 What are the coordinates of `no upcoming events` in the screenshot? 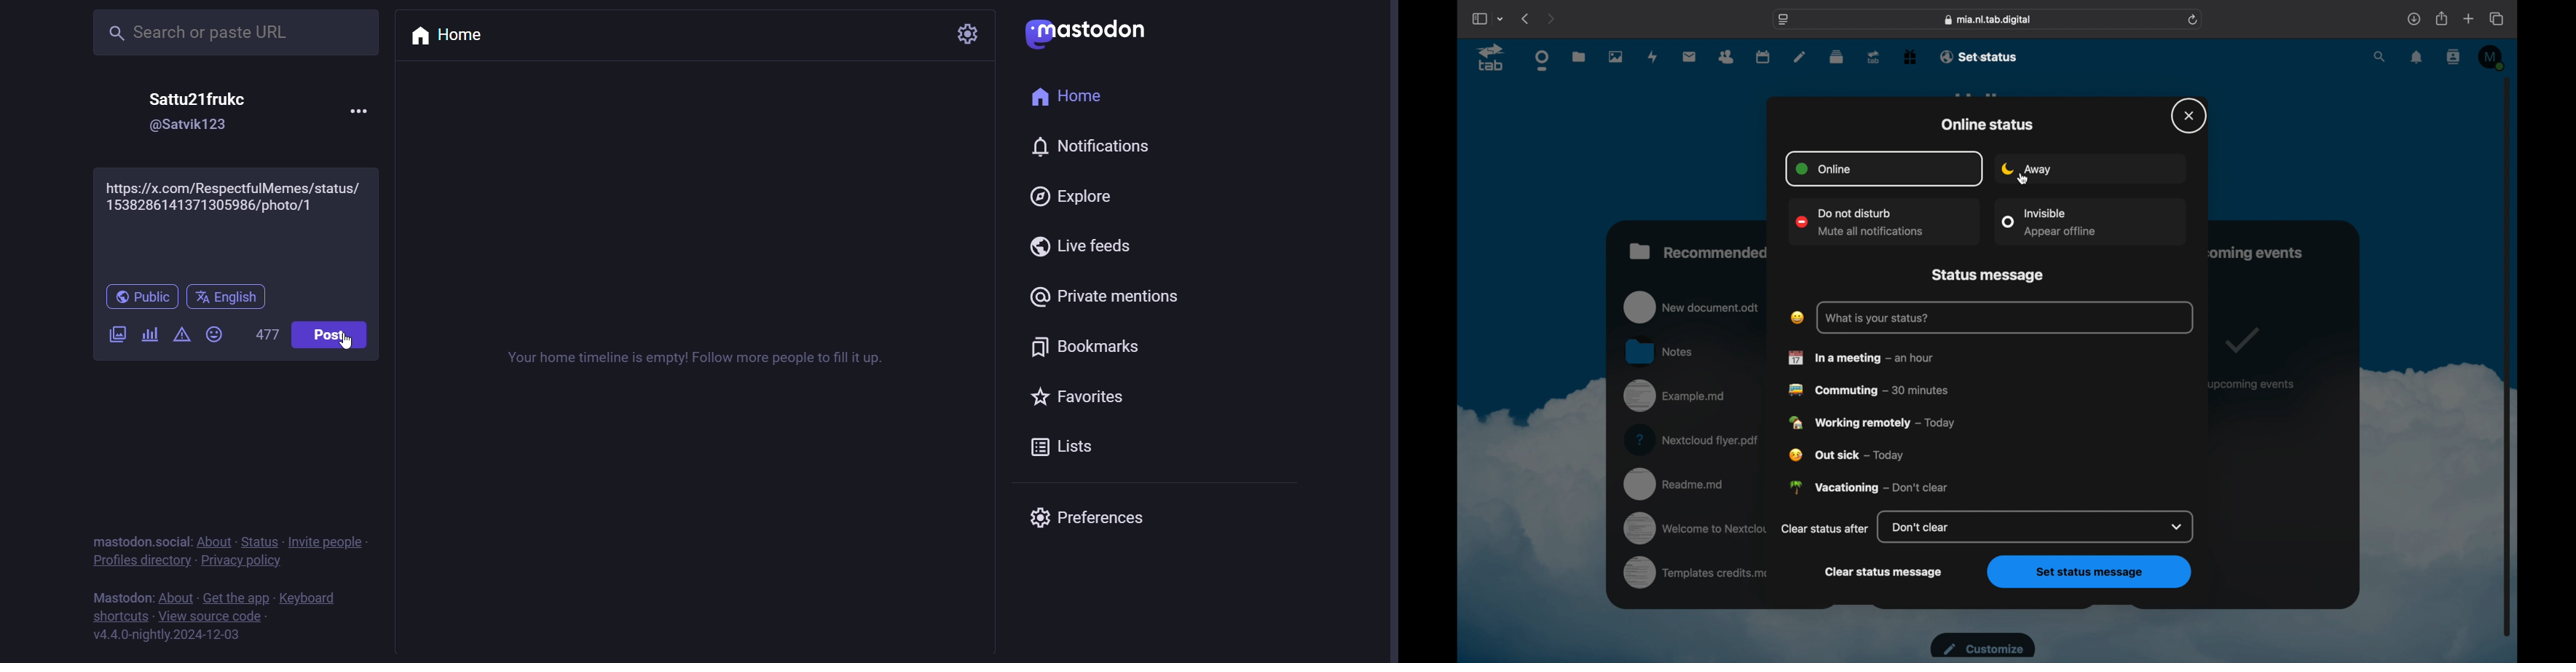 It's located at (2252, 384).